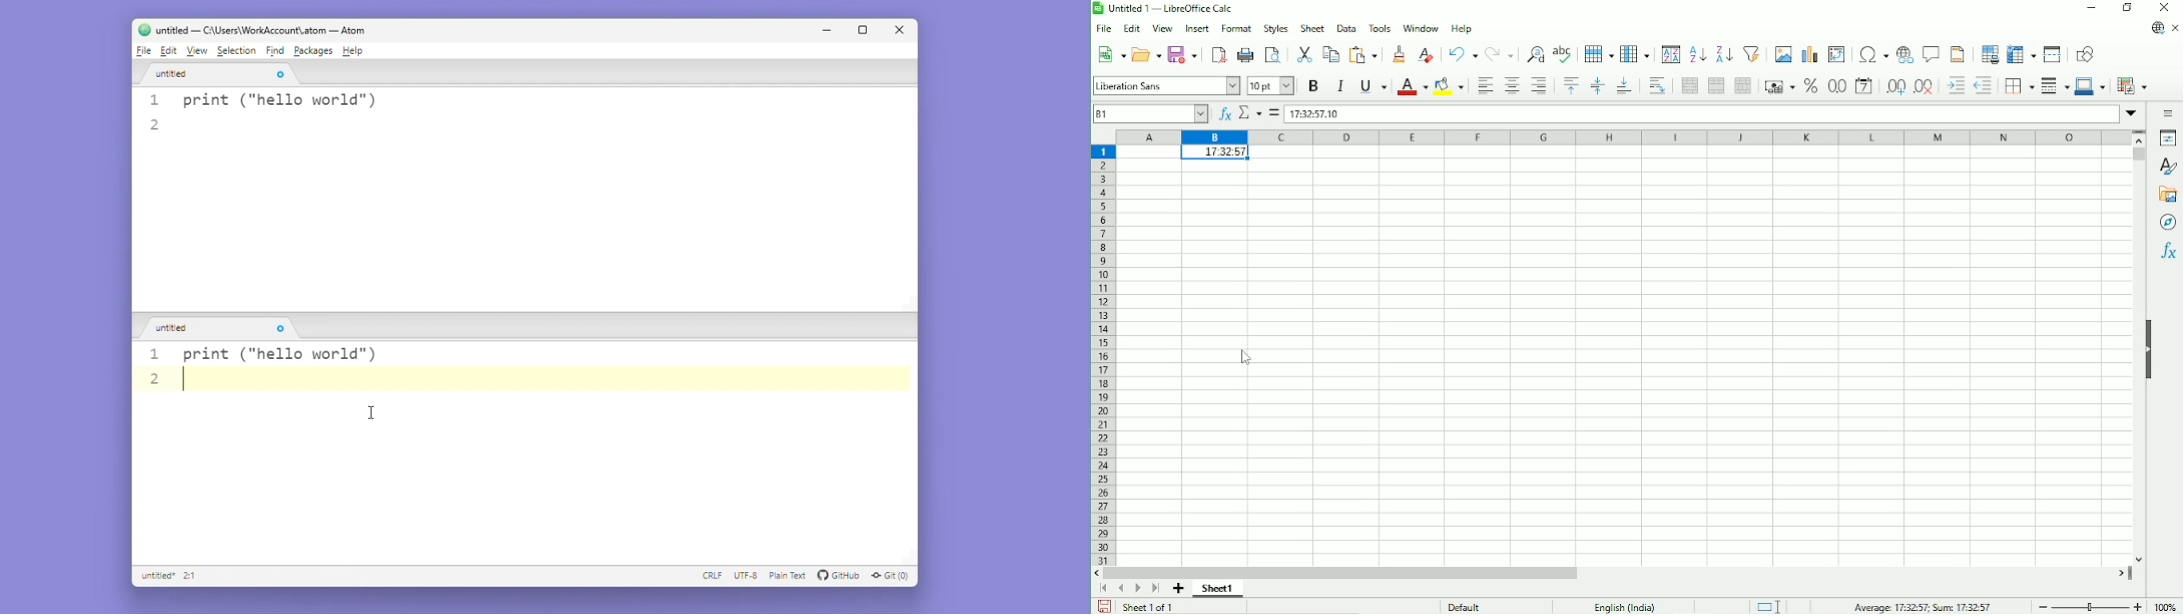  Describe the element at coordinates (1249, 113) in the screenshot. I see `Select function` at that location.